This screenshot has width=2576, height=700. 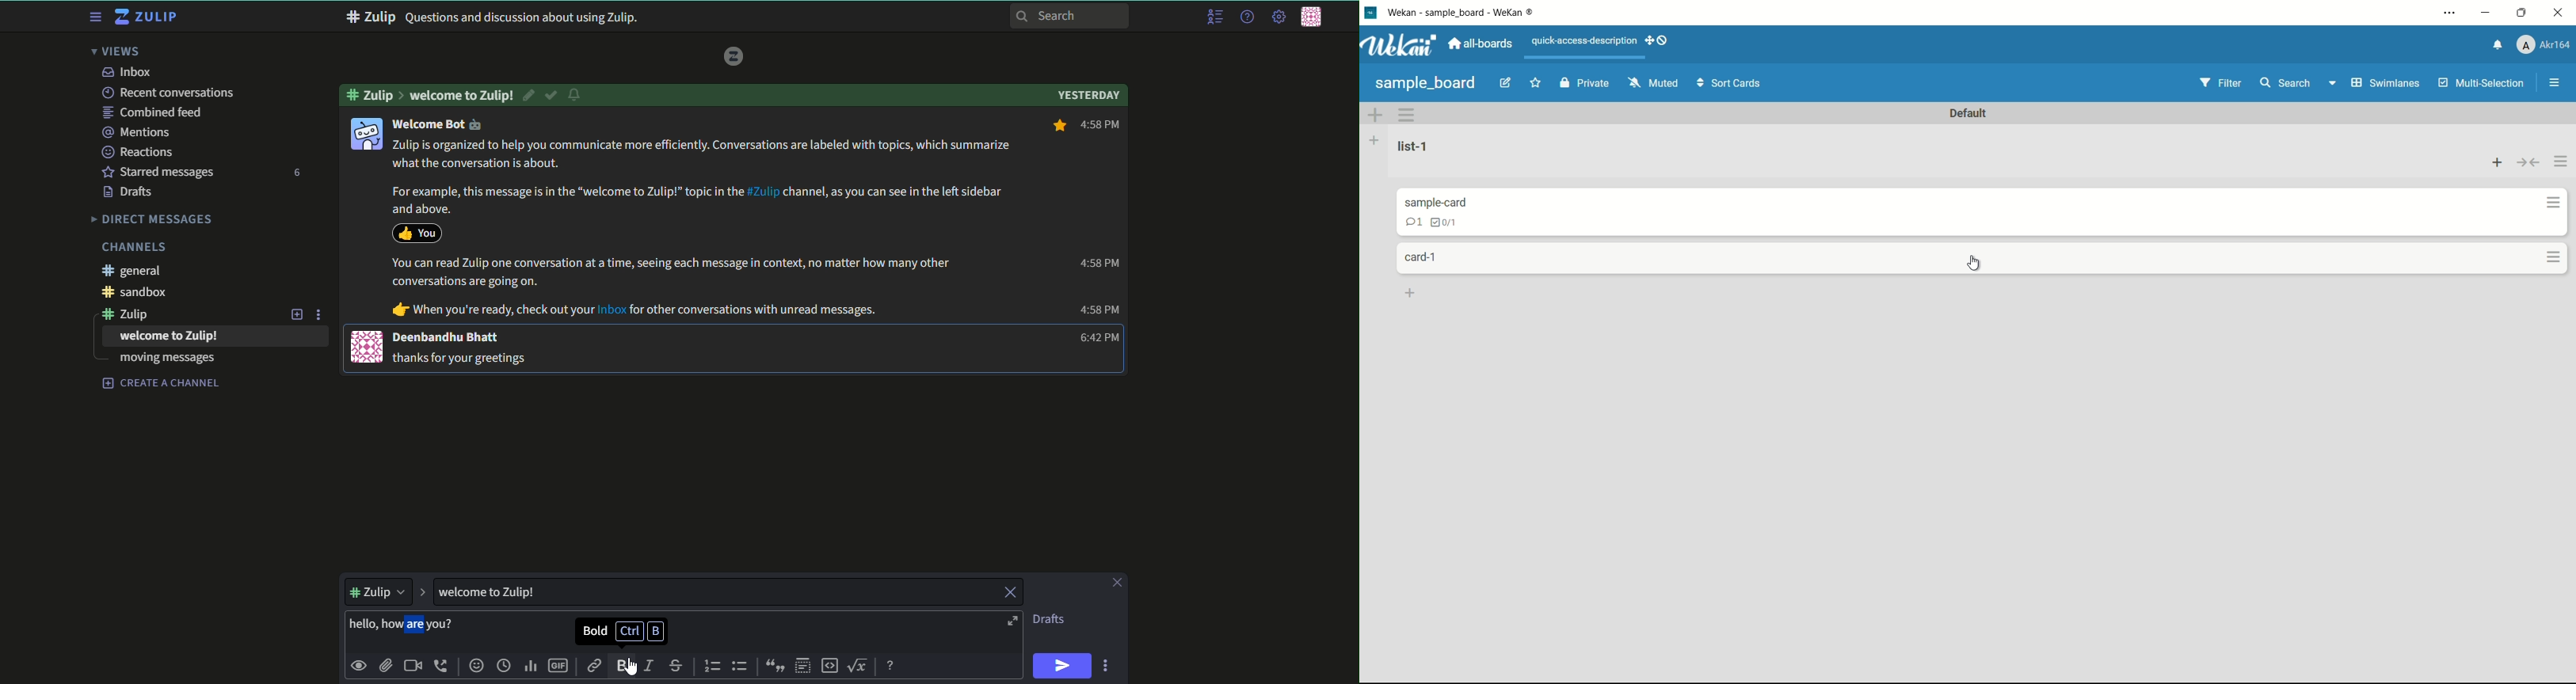 I want to click on close, so click(x=1008, y=593).